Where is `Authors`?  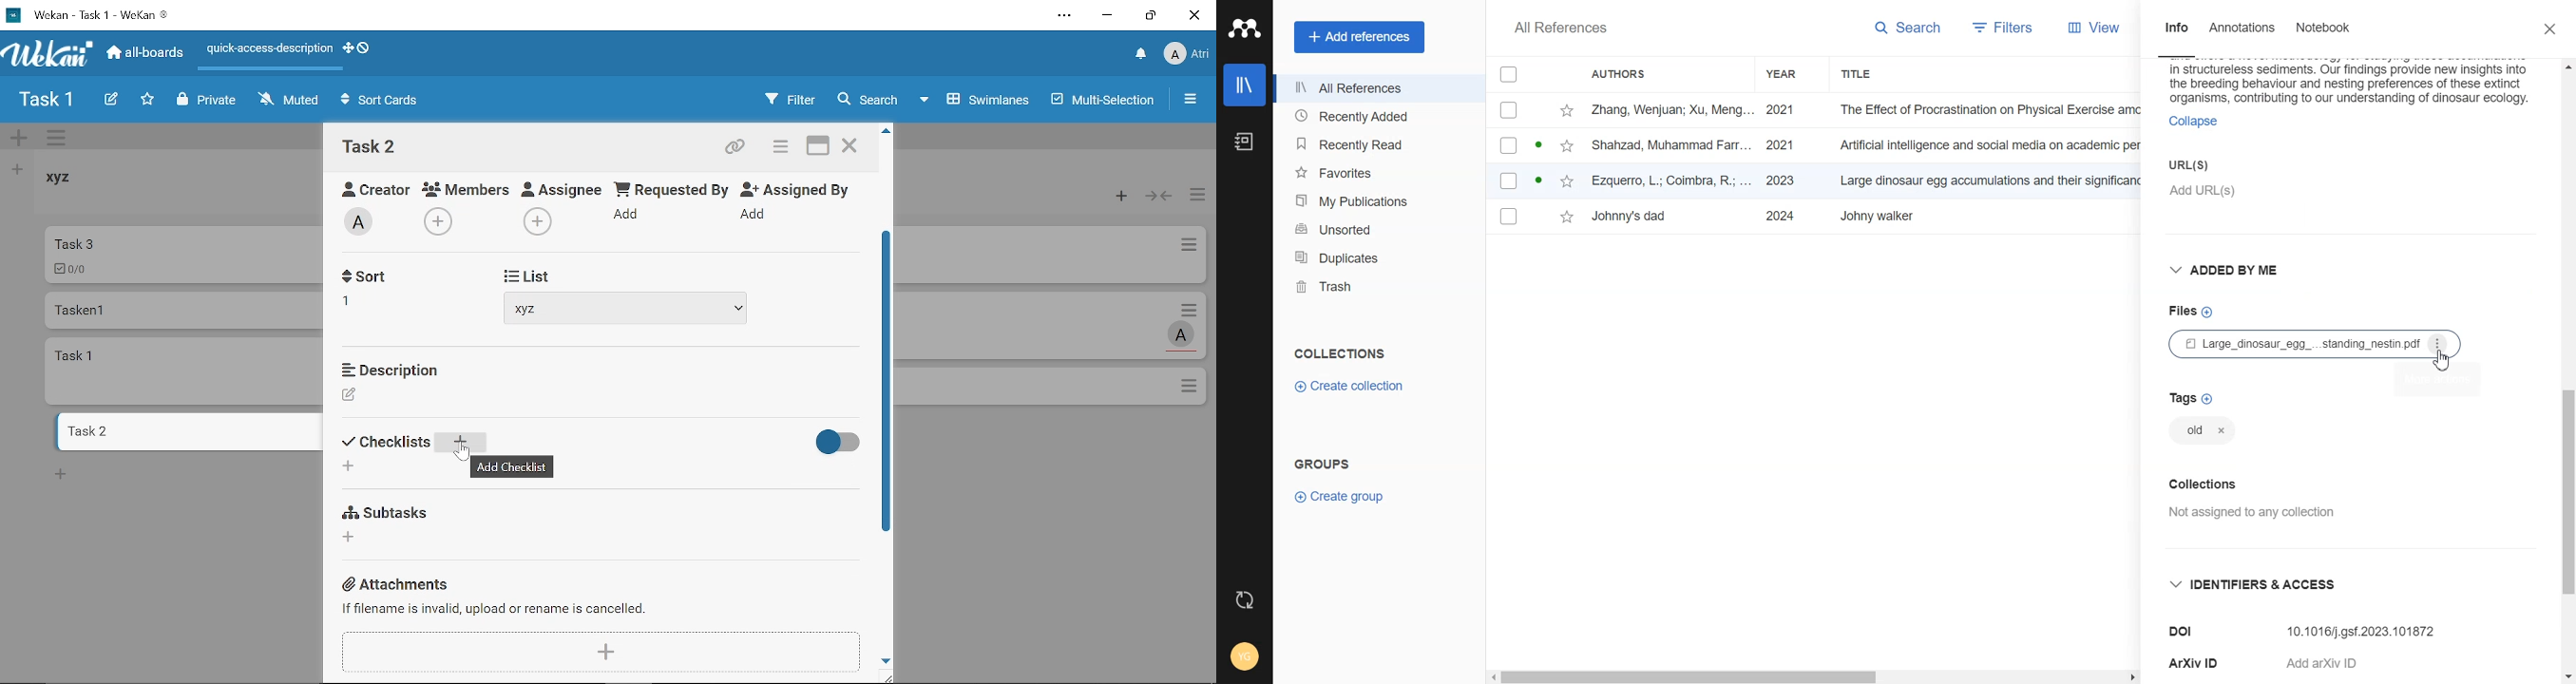 Authors is located at coordinates (1626, 72).